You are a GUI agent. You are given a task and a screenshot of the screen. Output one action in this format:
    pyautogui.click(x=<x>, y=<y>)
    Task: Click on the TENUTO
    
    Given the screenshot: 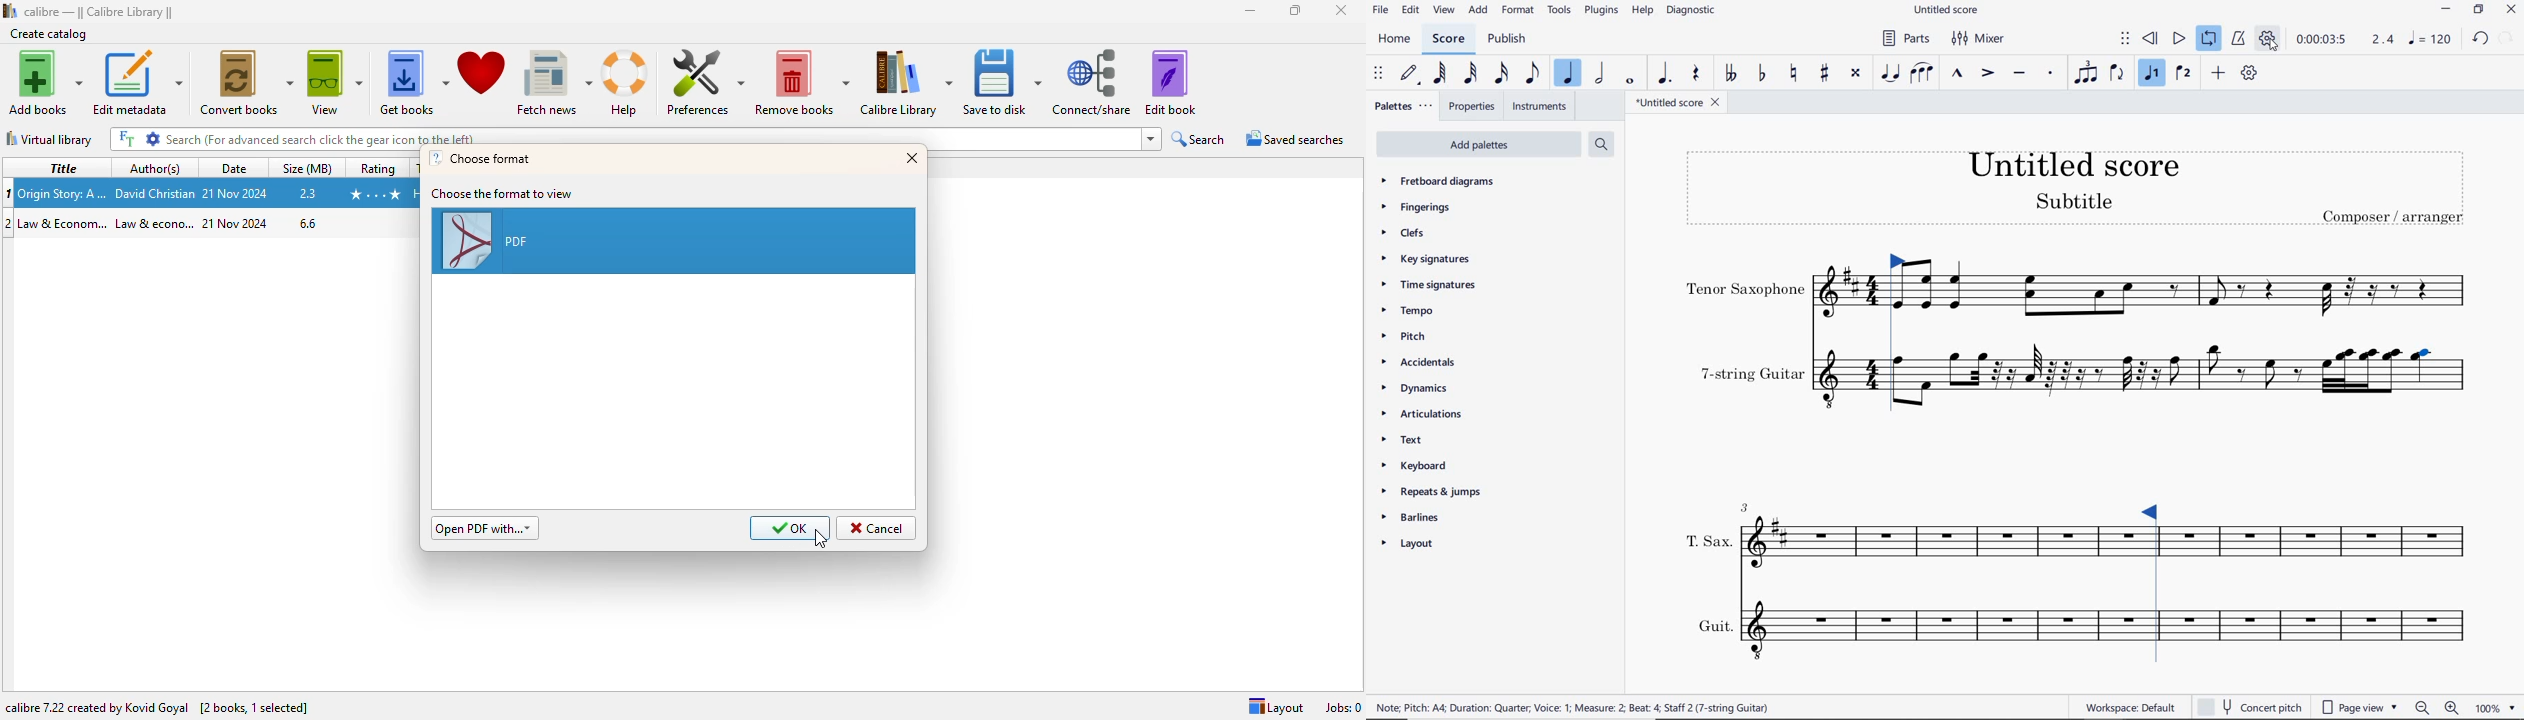 What is the action you would take?
    pyautogui.click(x=2019, y=74)
    